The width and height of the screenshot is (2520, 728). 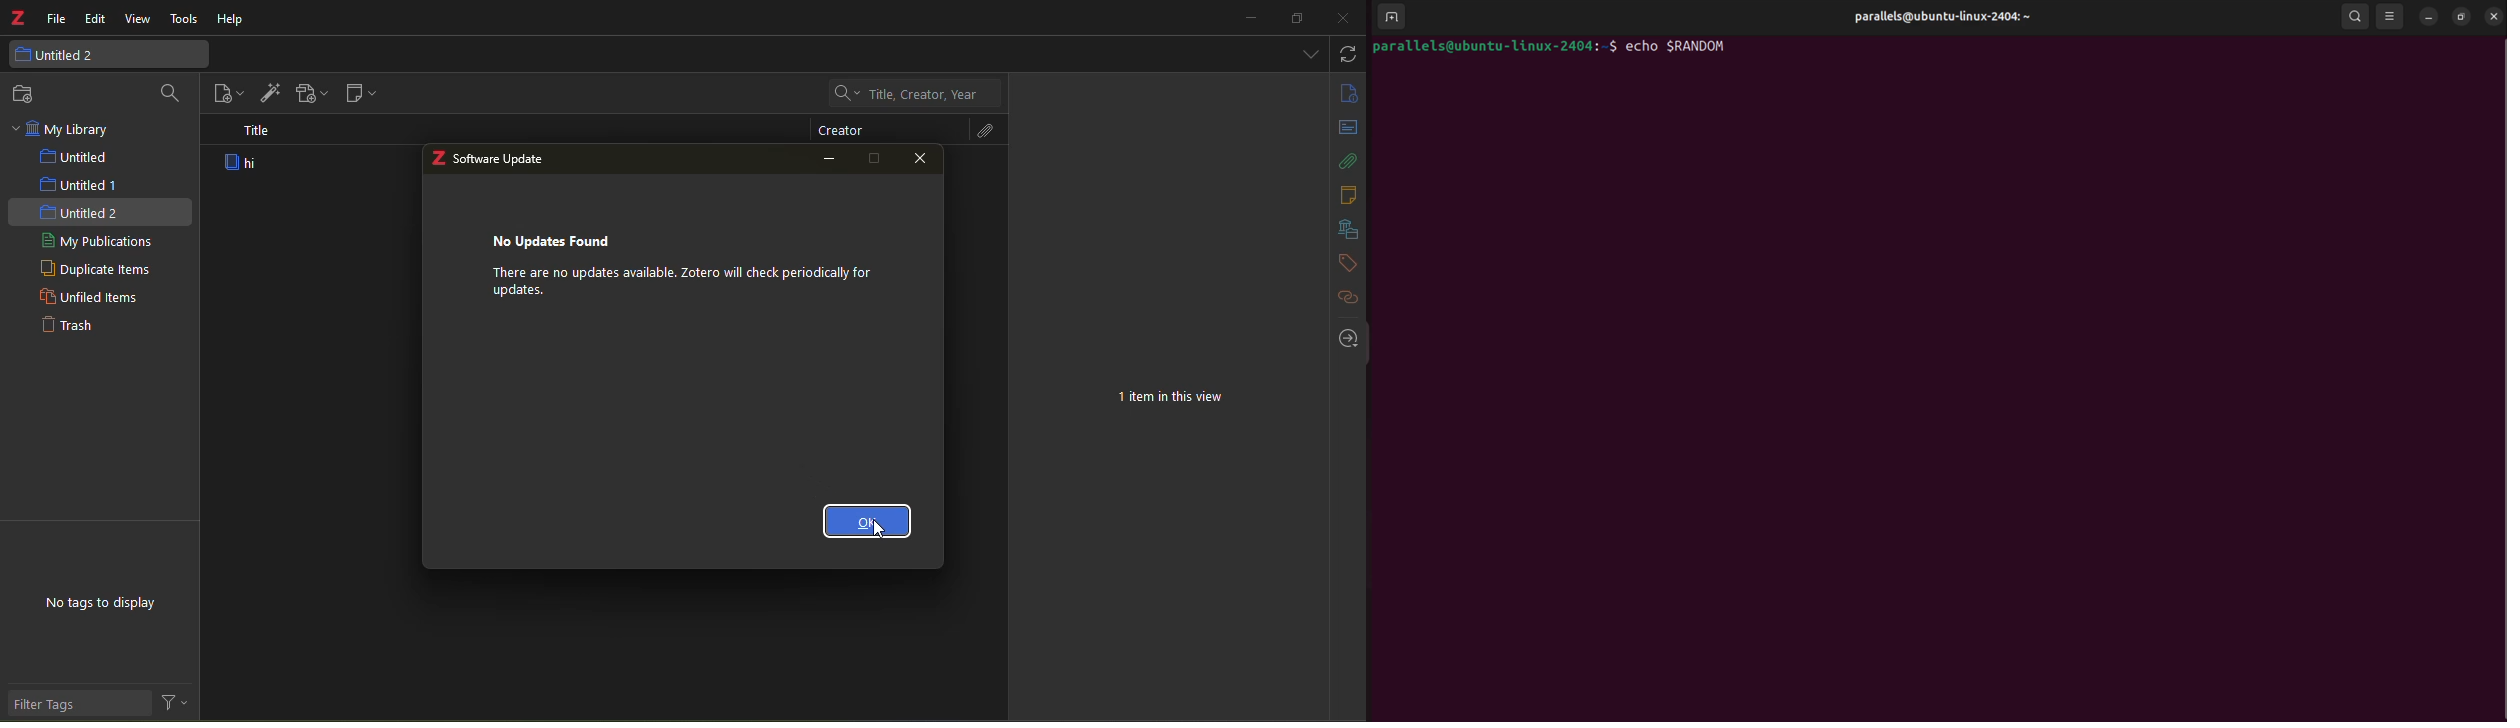 I want to click on resize, so click(x=1297, y=19).